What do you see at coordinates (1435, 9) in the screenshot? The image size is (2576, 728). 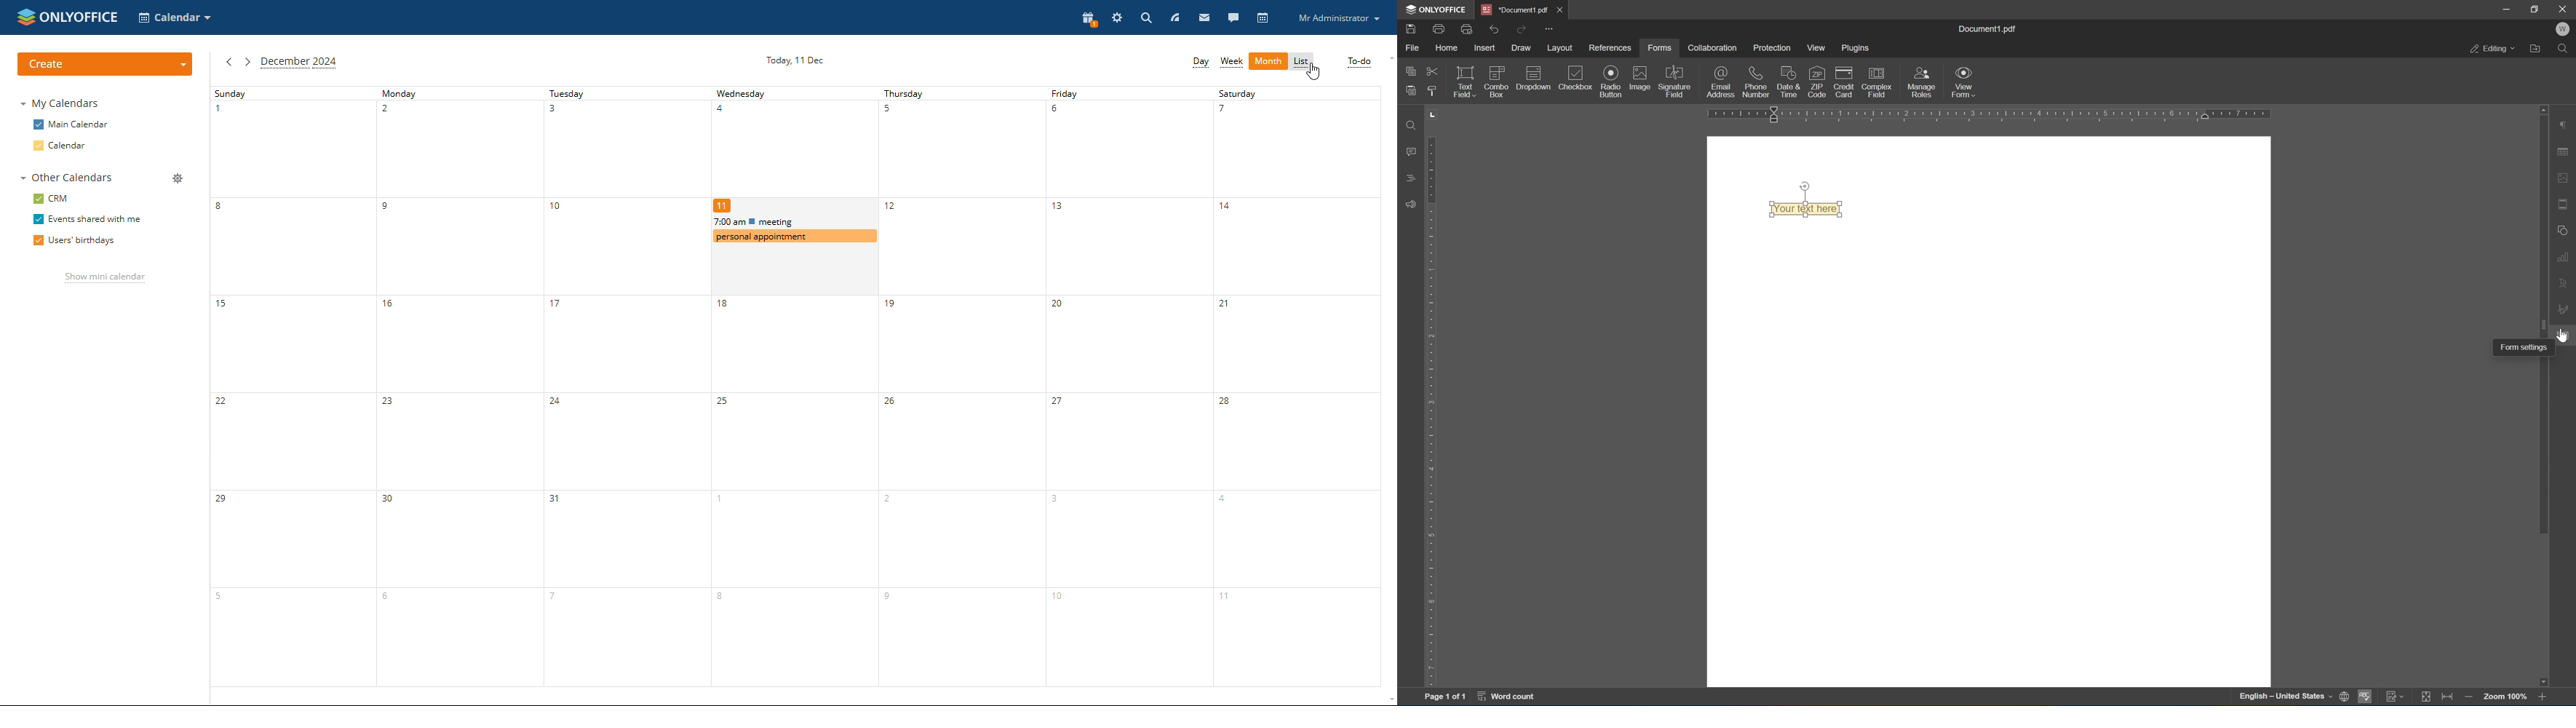 I see `ONLYOFFICE` at bounding box center [1435, 9].